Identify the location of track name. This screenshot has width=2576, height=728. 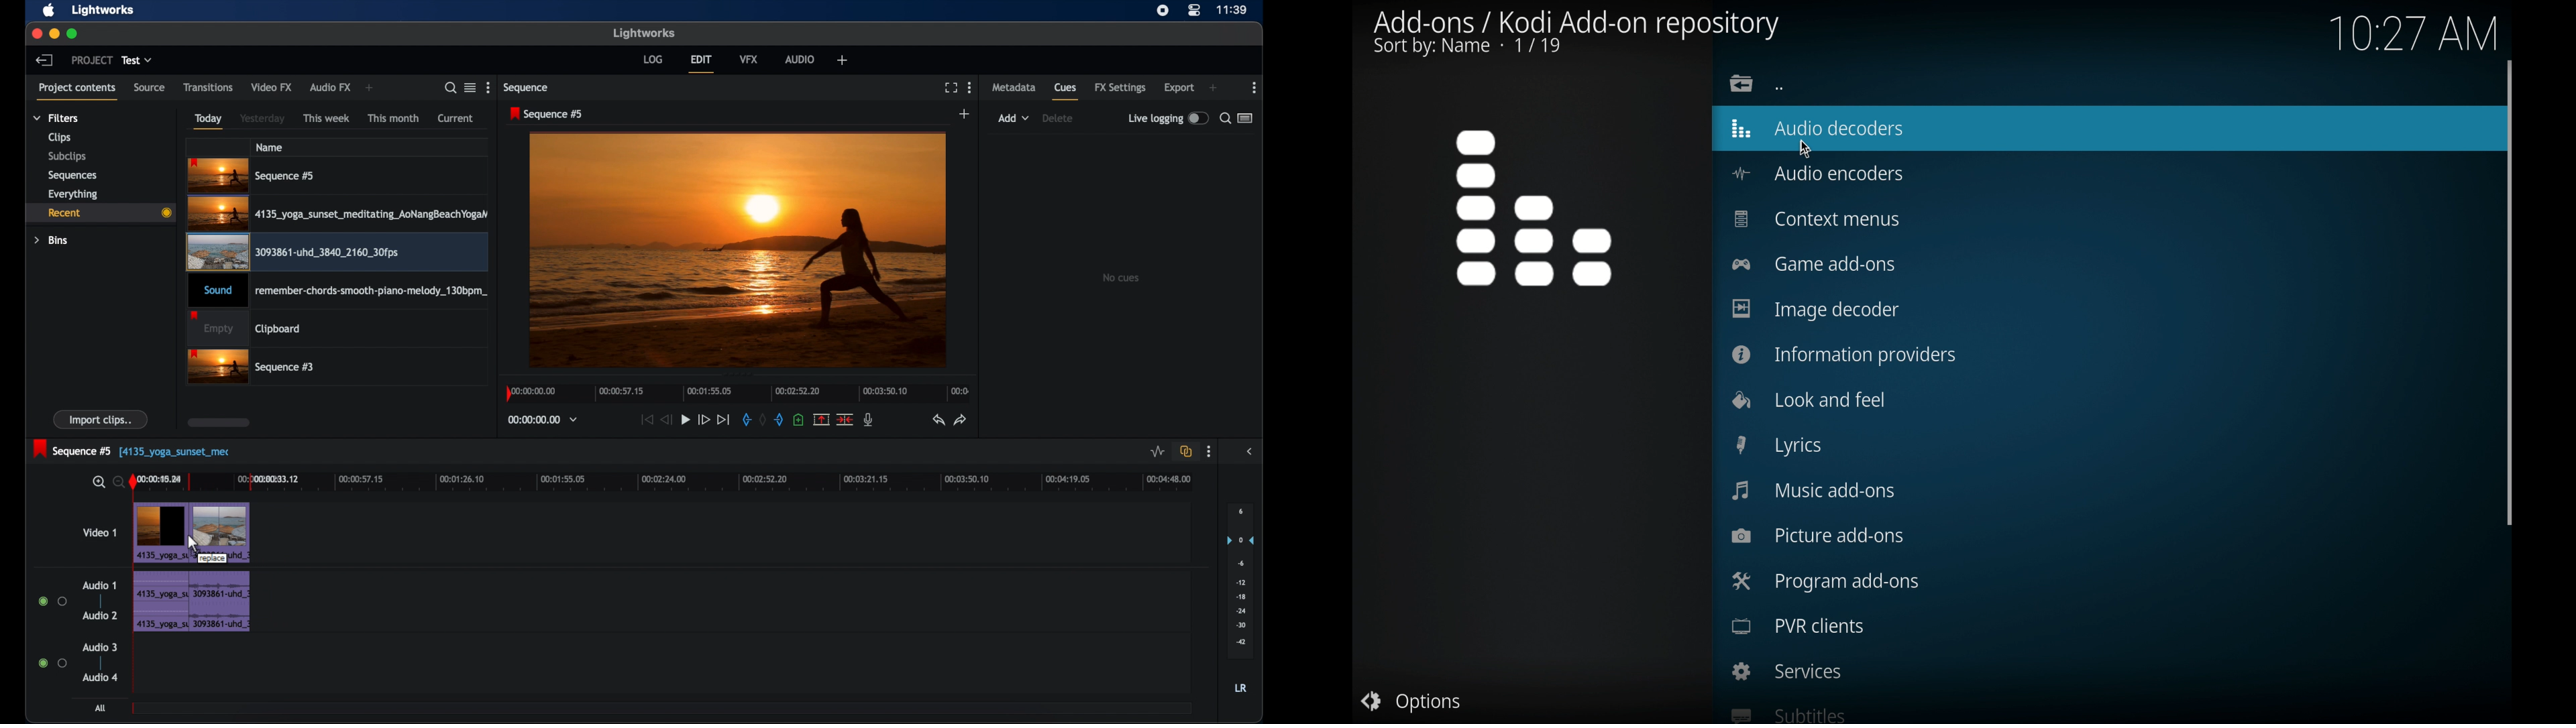
(197, 452).